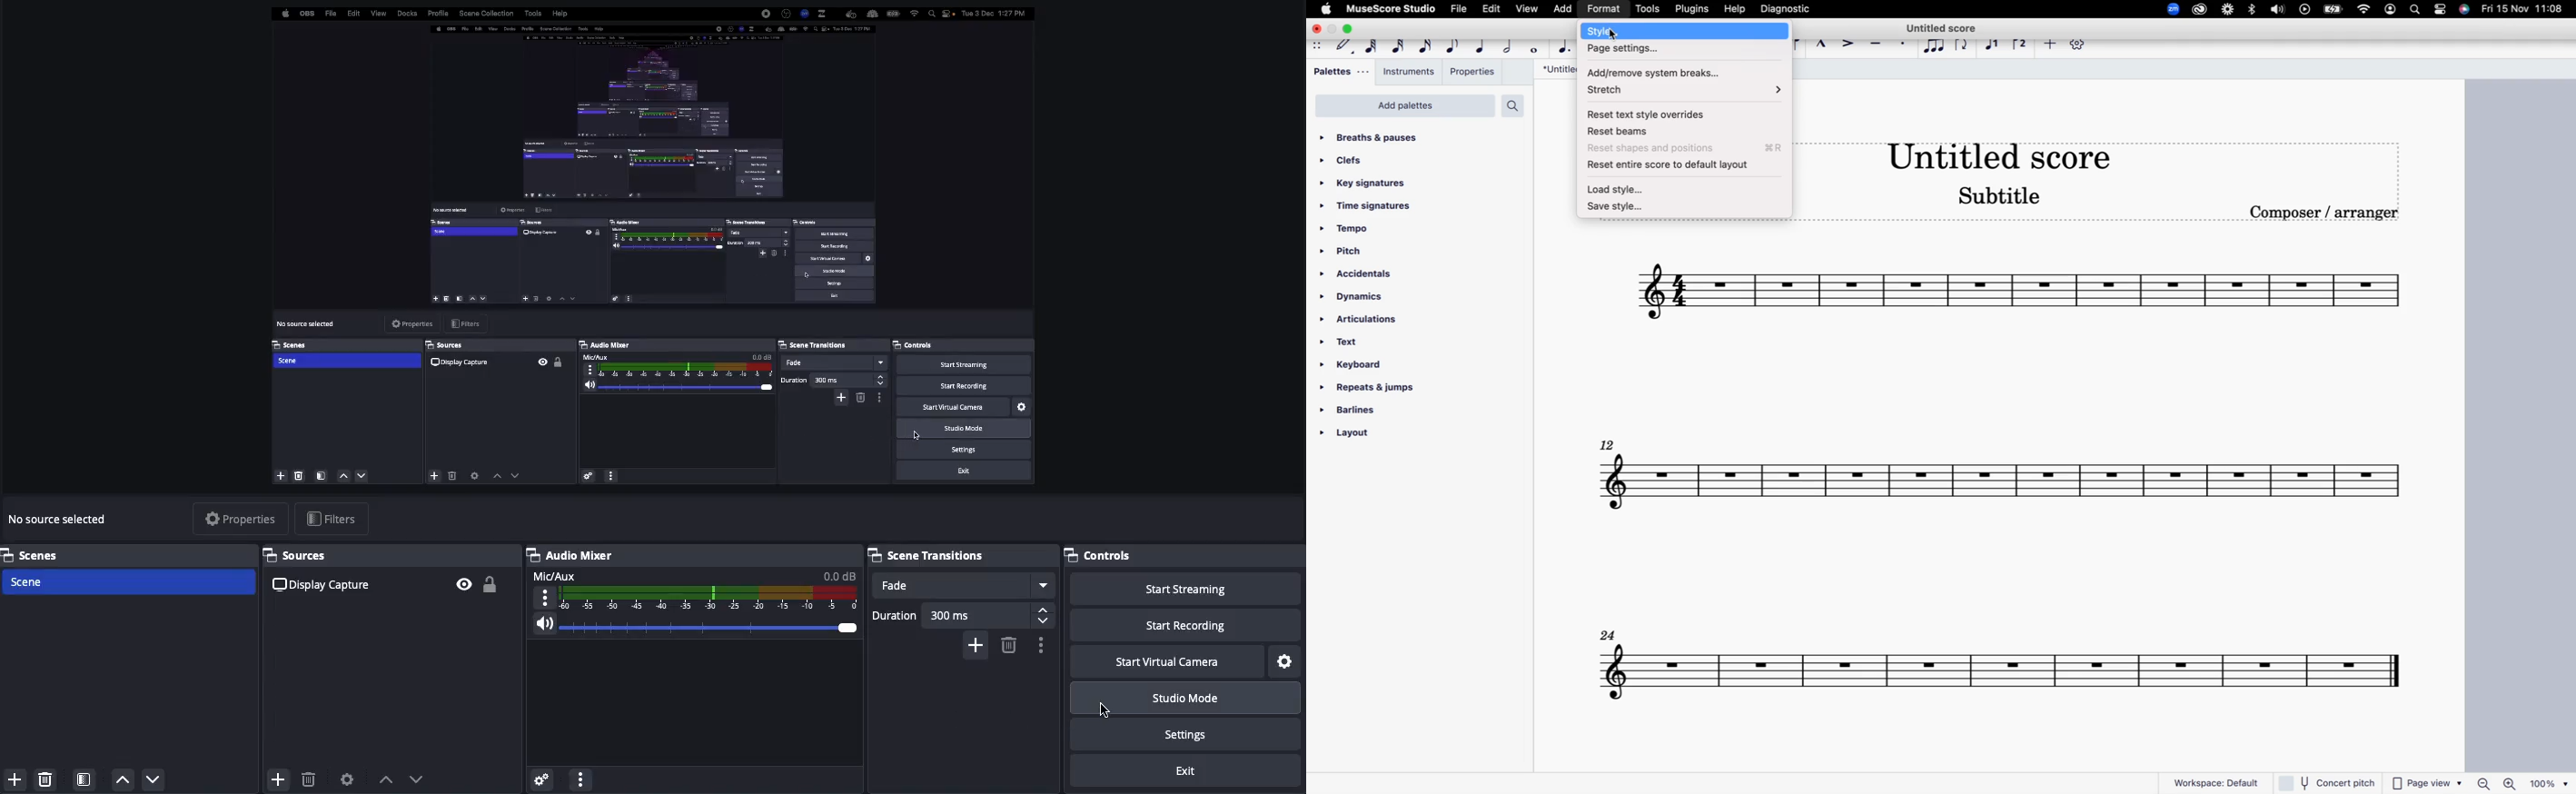  Describe the element at coordinates (391, 556) in the screenshot. I see `Sources` at that location.